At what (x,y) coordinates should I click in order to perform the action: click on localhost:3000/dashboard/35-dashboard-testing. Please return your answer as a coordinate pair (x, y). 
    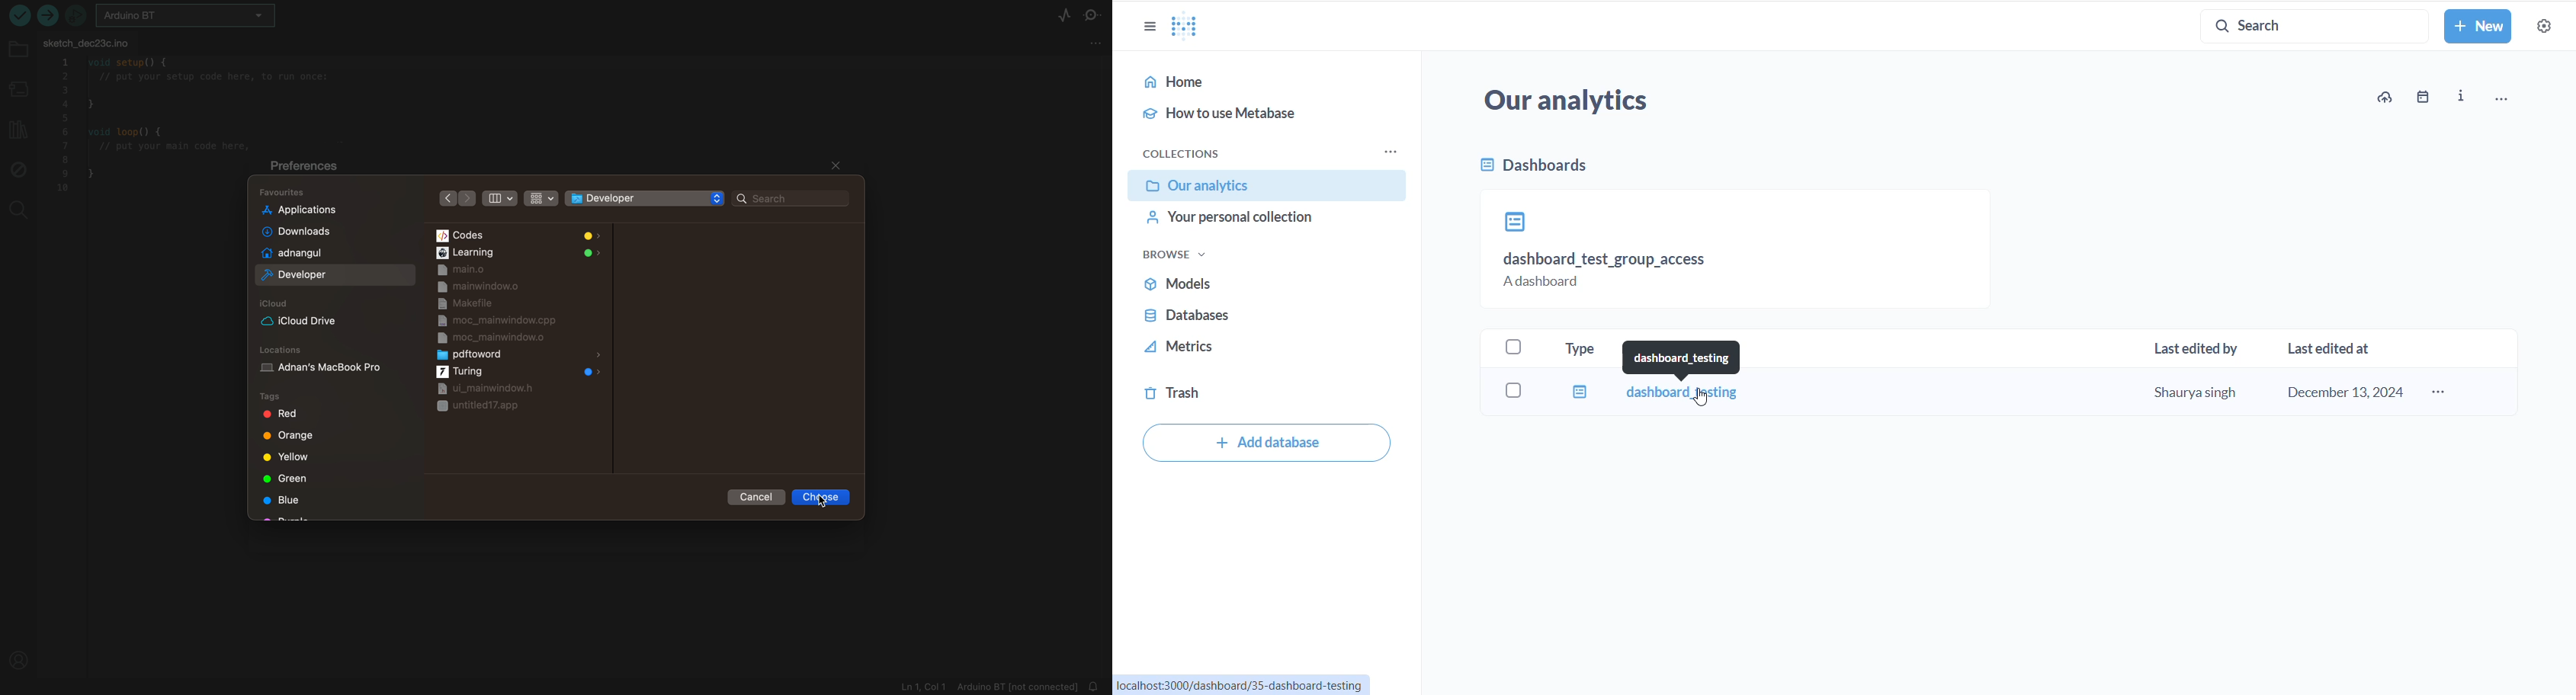
    Looking at the image, I should click on (1242, 685).